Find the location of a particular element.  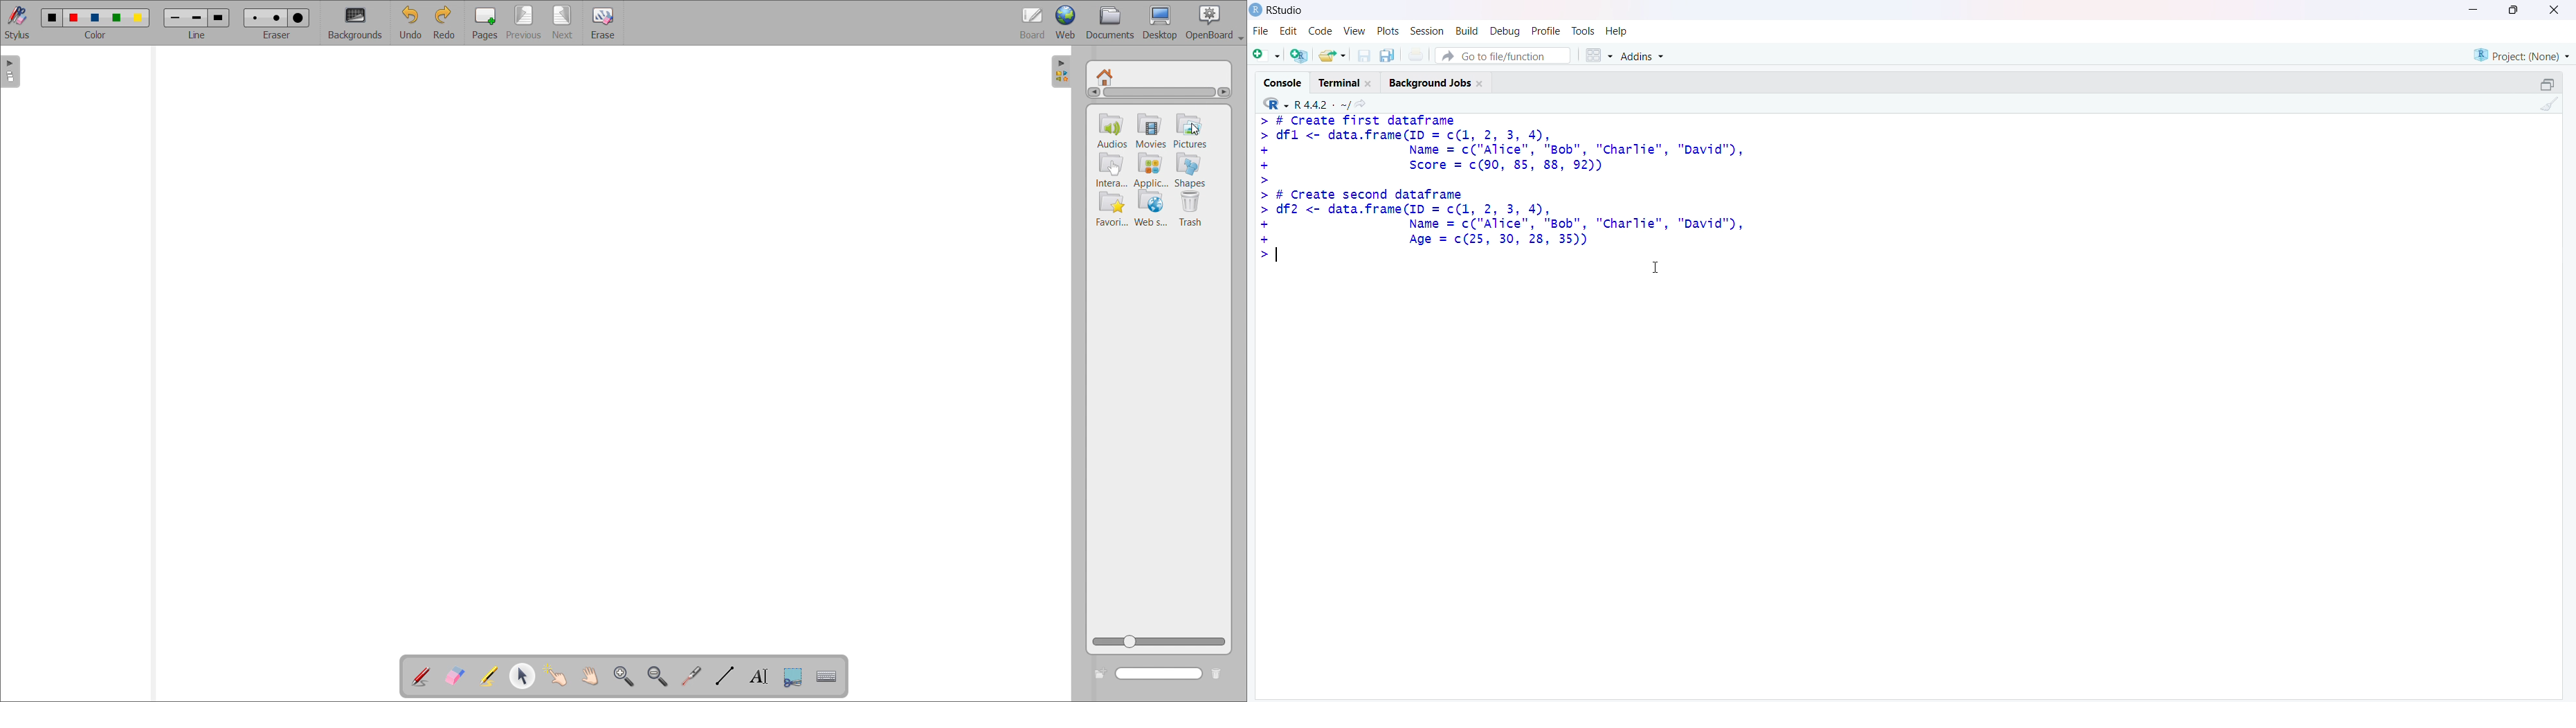

Help is located at coordinates (1616, 30).